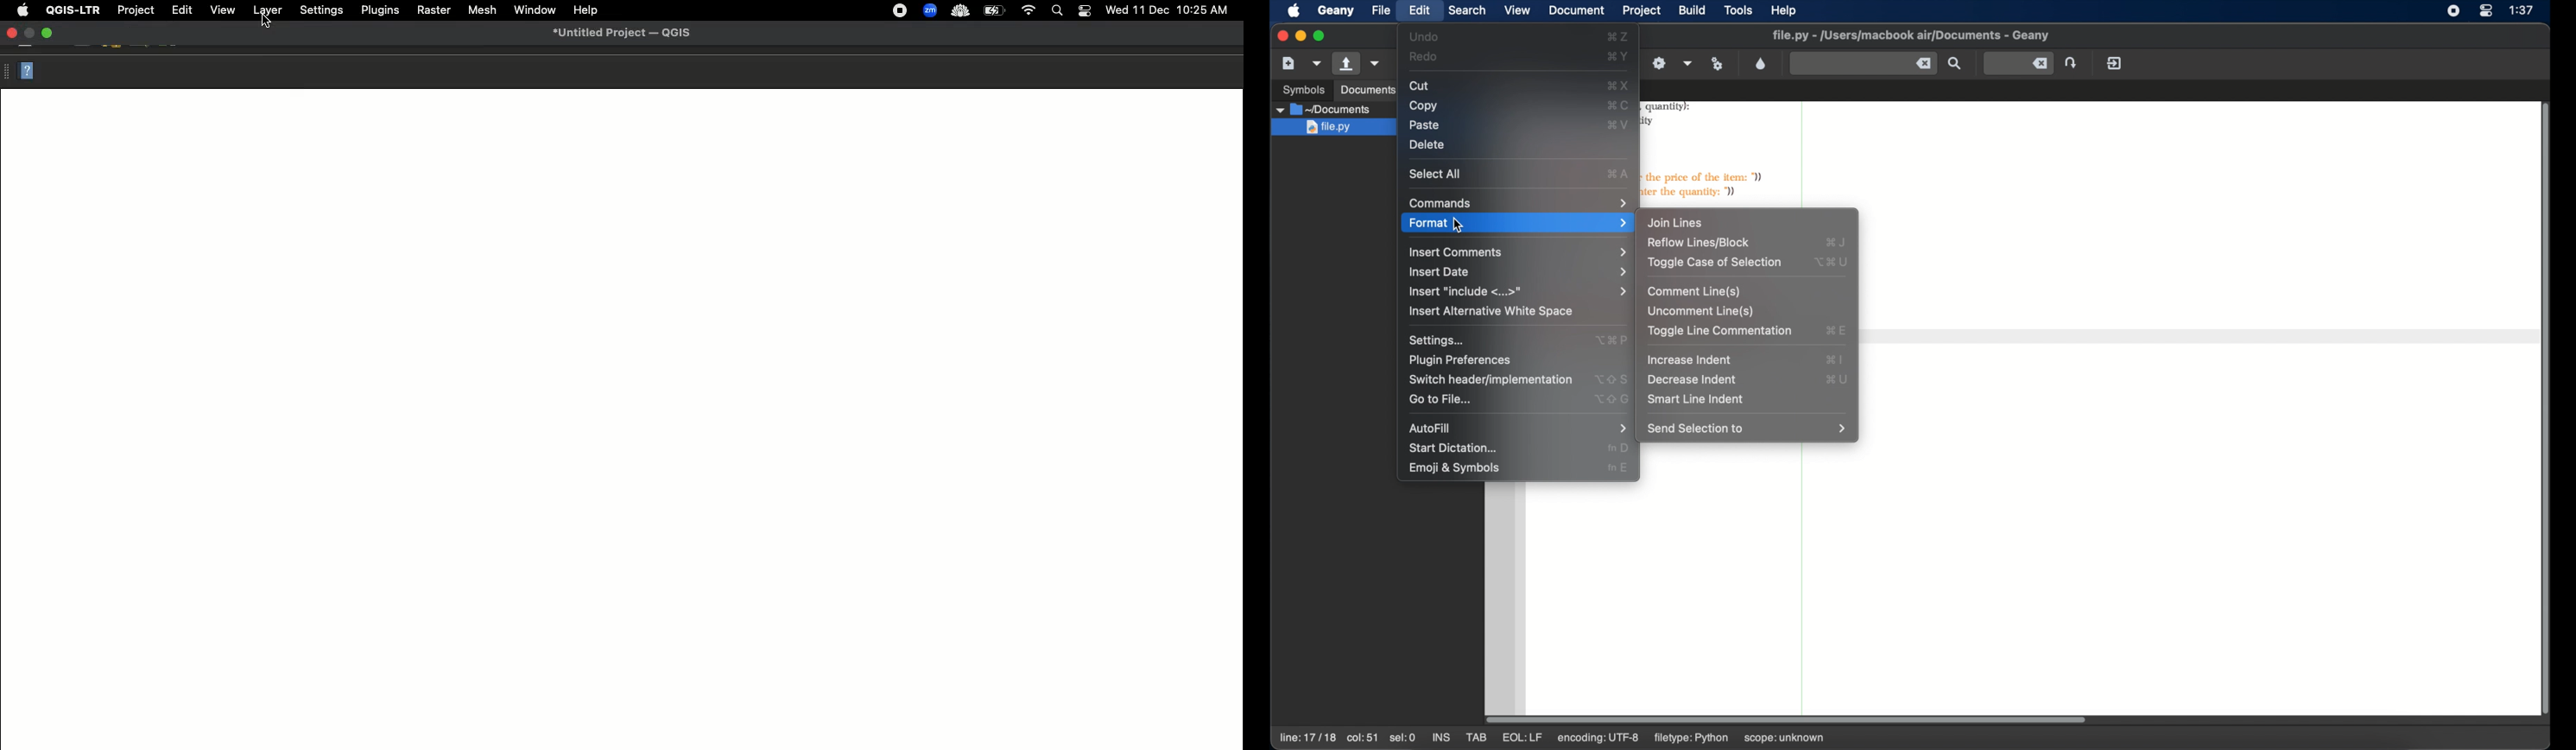 This screenshot has width=2576, height=756. I want to click on Plugins, so click(378, 10).